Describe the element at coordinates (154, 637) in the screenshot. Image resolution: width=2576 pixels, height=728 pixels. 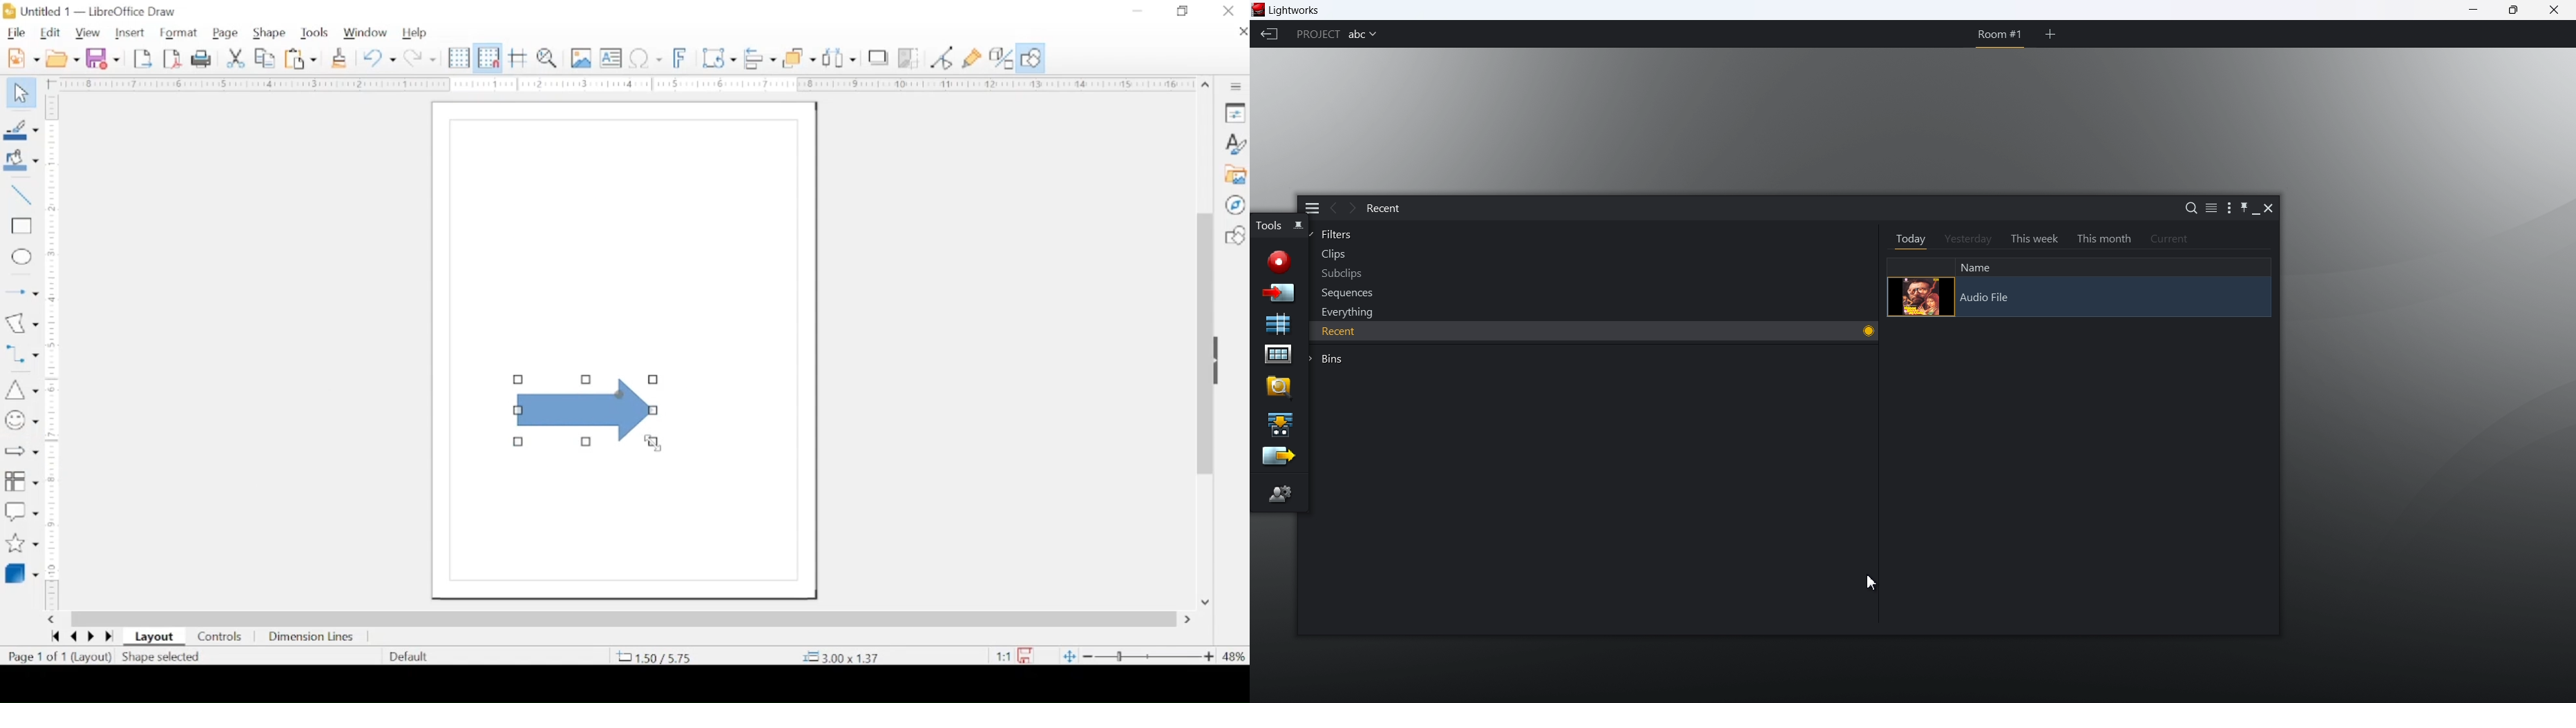
I see `layout` at that location.